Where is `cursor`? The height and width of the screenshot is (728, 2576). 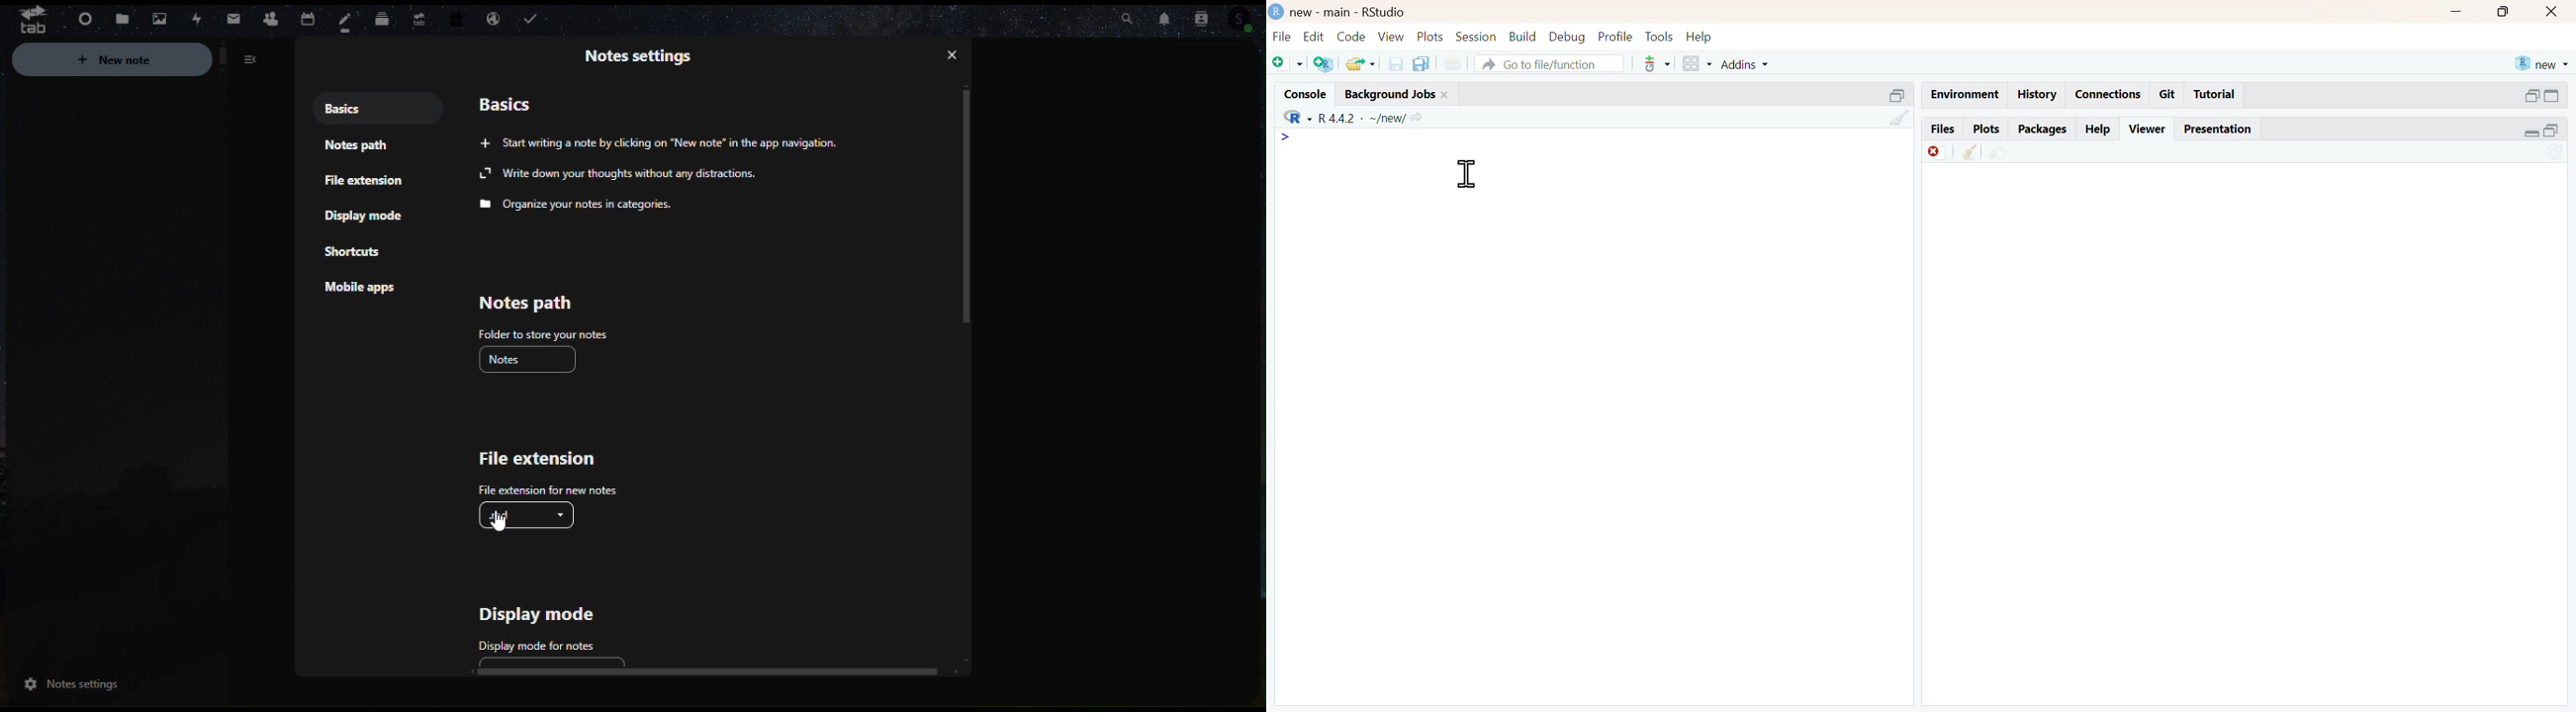
cursor is located at coordinates (501, 527).